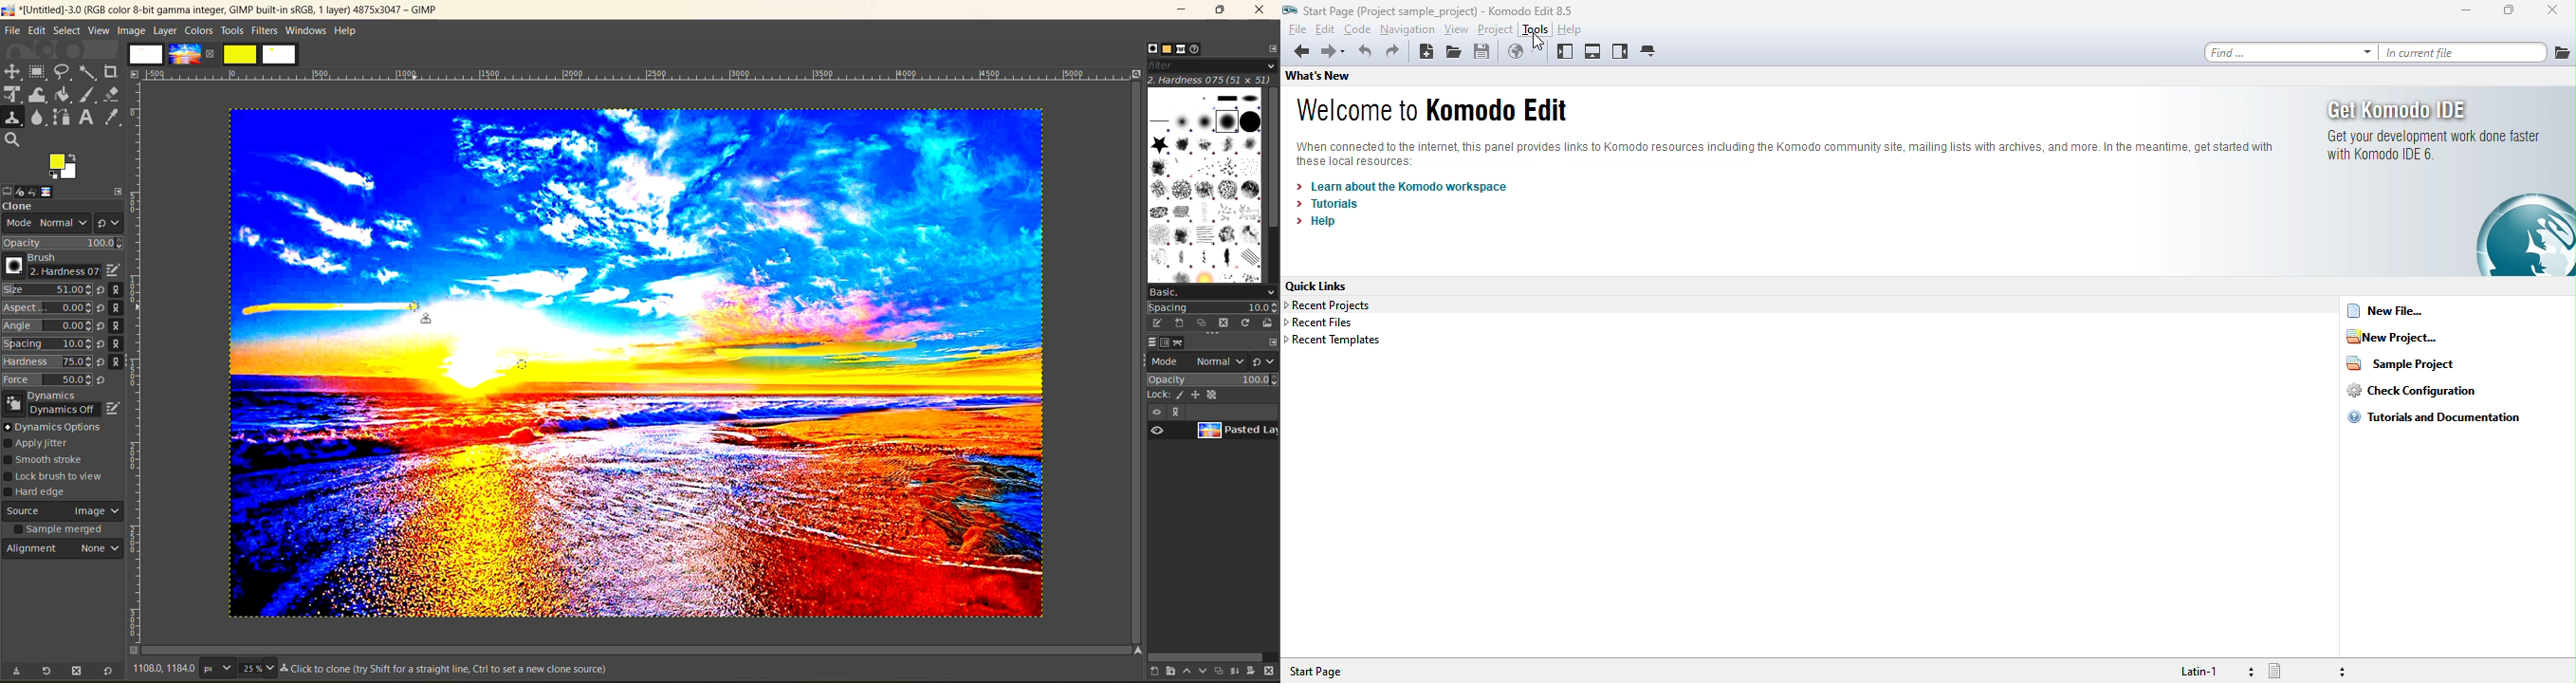  I want to click on undo, so click(1363, 54).